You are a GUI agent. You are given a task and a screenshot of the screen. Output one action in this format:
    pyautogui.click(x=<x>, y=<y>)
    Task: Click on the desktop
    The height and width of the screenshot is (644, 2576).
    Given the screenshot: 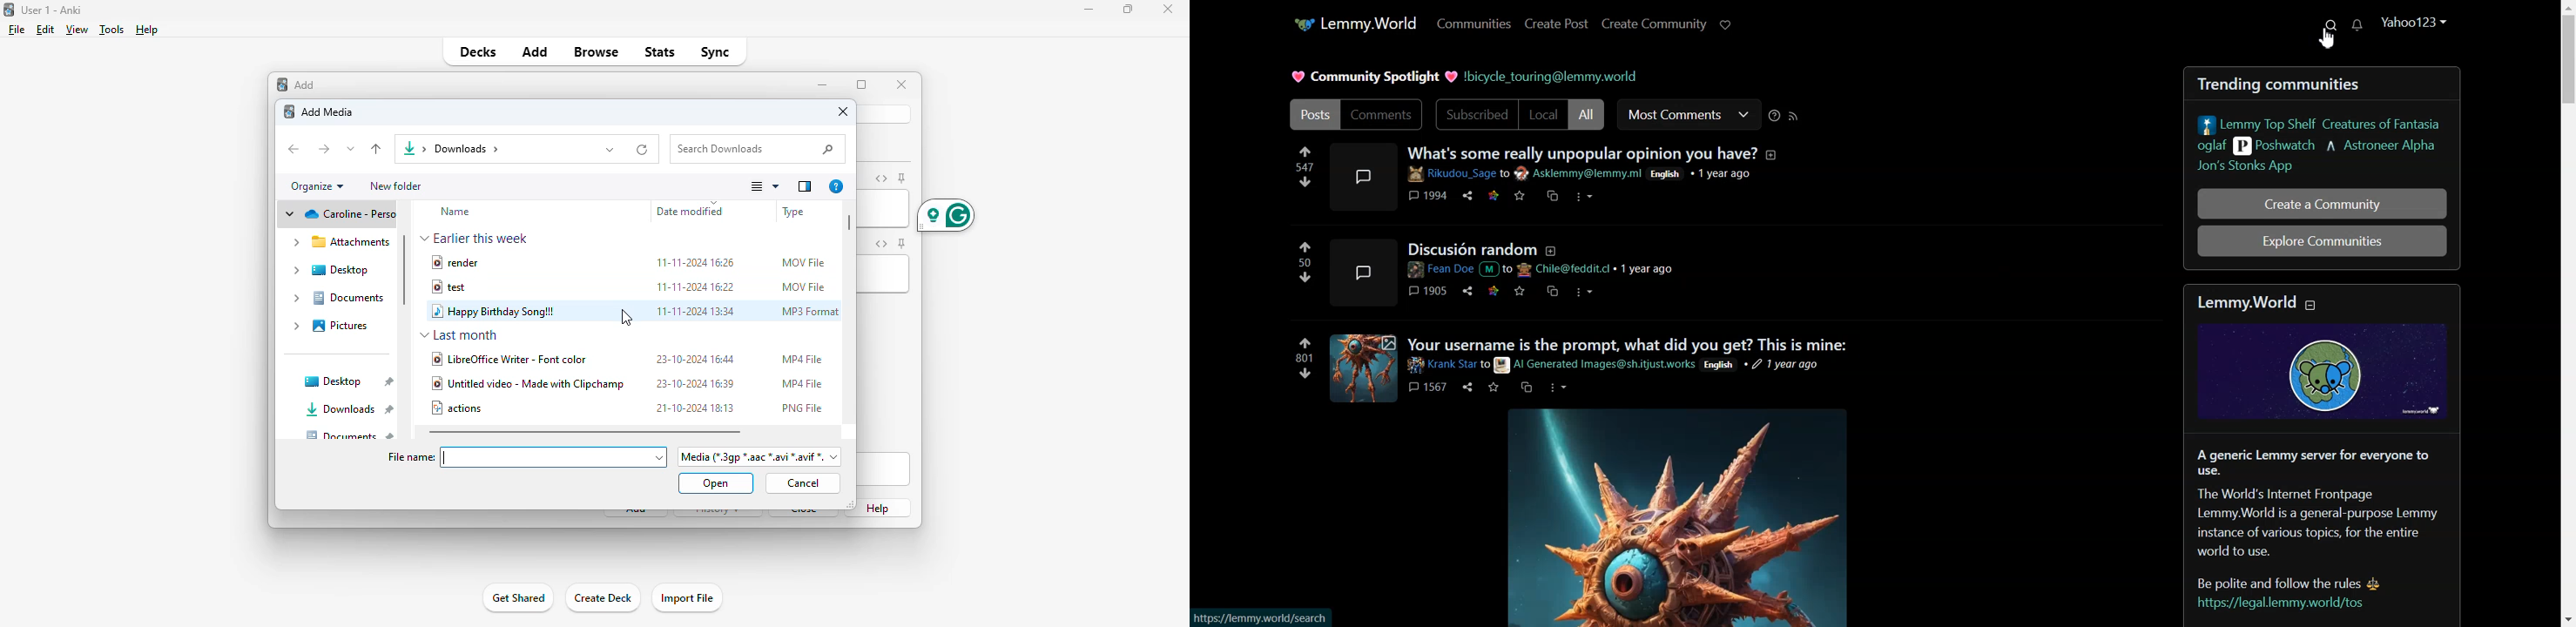 What is the action you would take?
    pyautogui.click(x=348, y=381)
    